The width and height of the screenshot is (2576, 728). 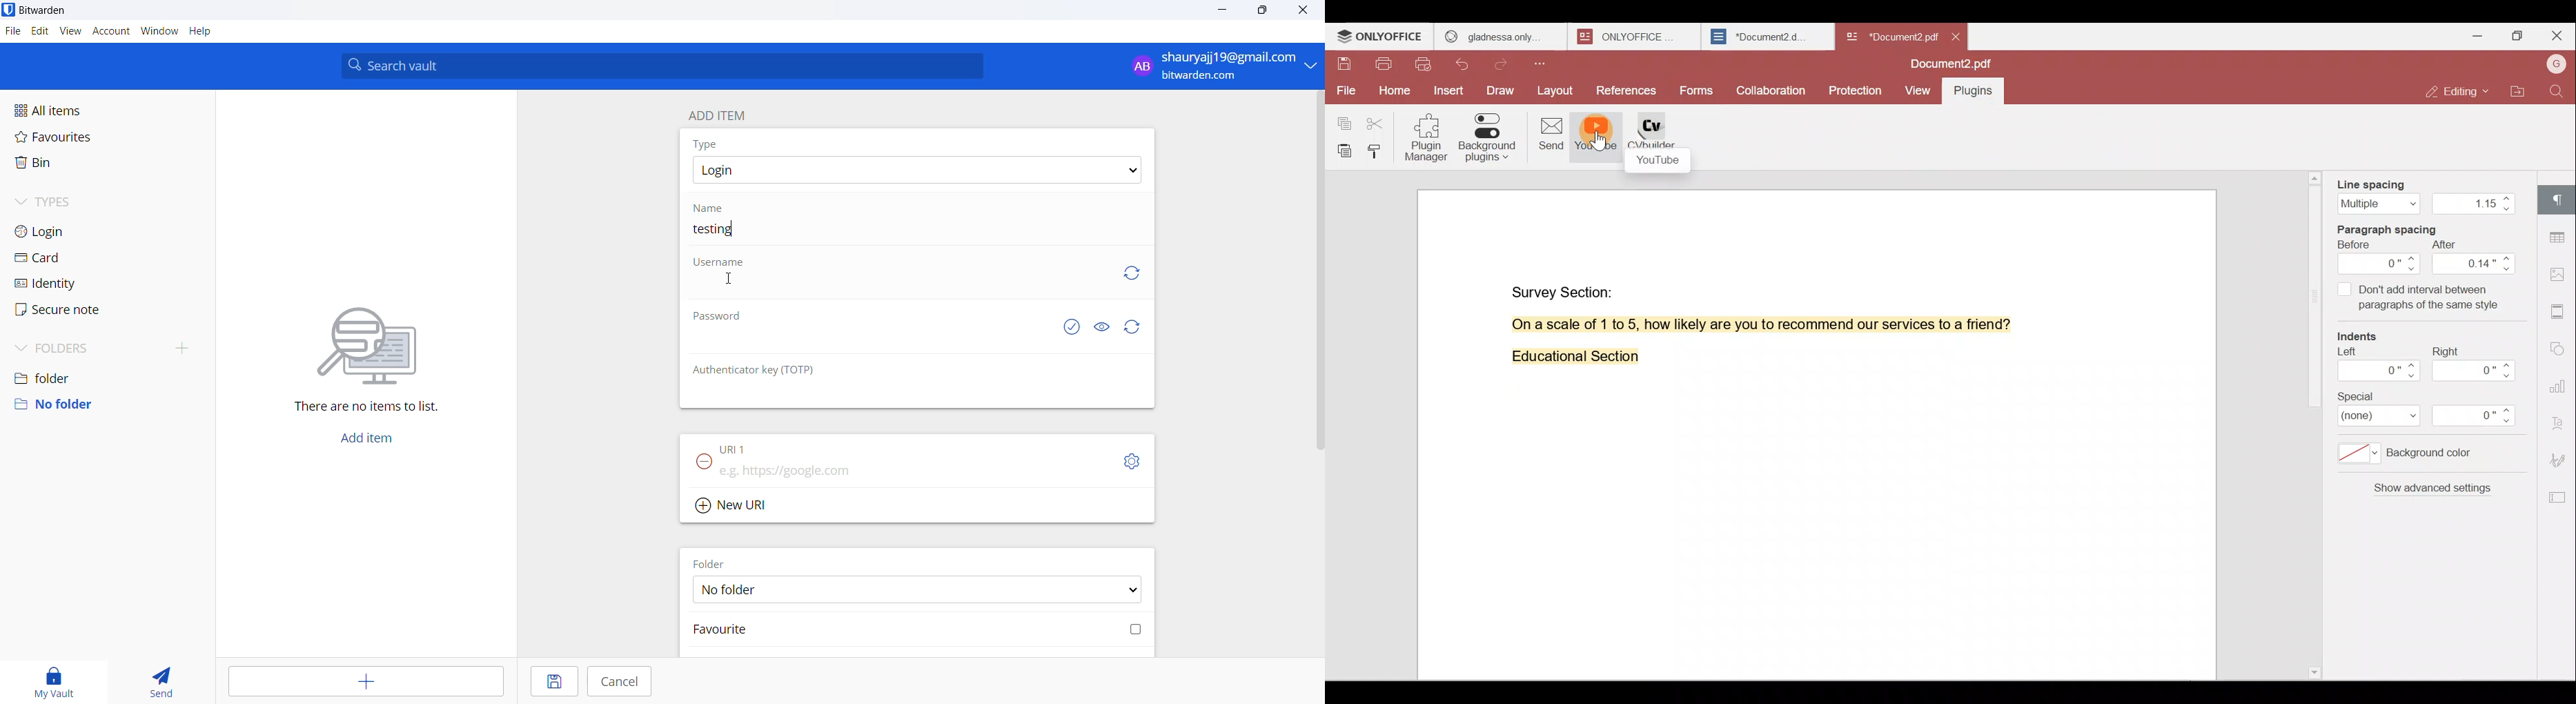 I want to click on username heading, so click(x=720, y=264).